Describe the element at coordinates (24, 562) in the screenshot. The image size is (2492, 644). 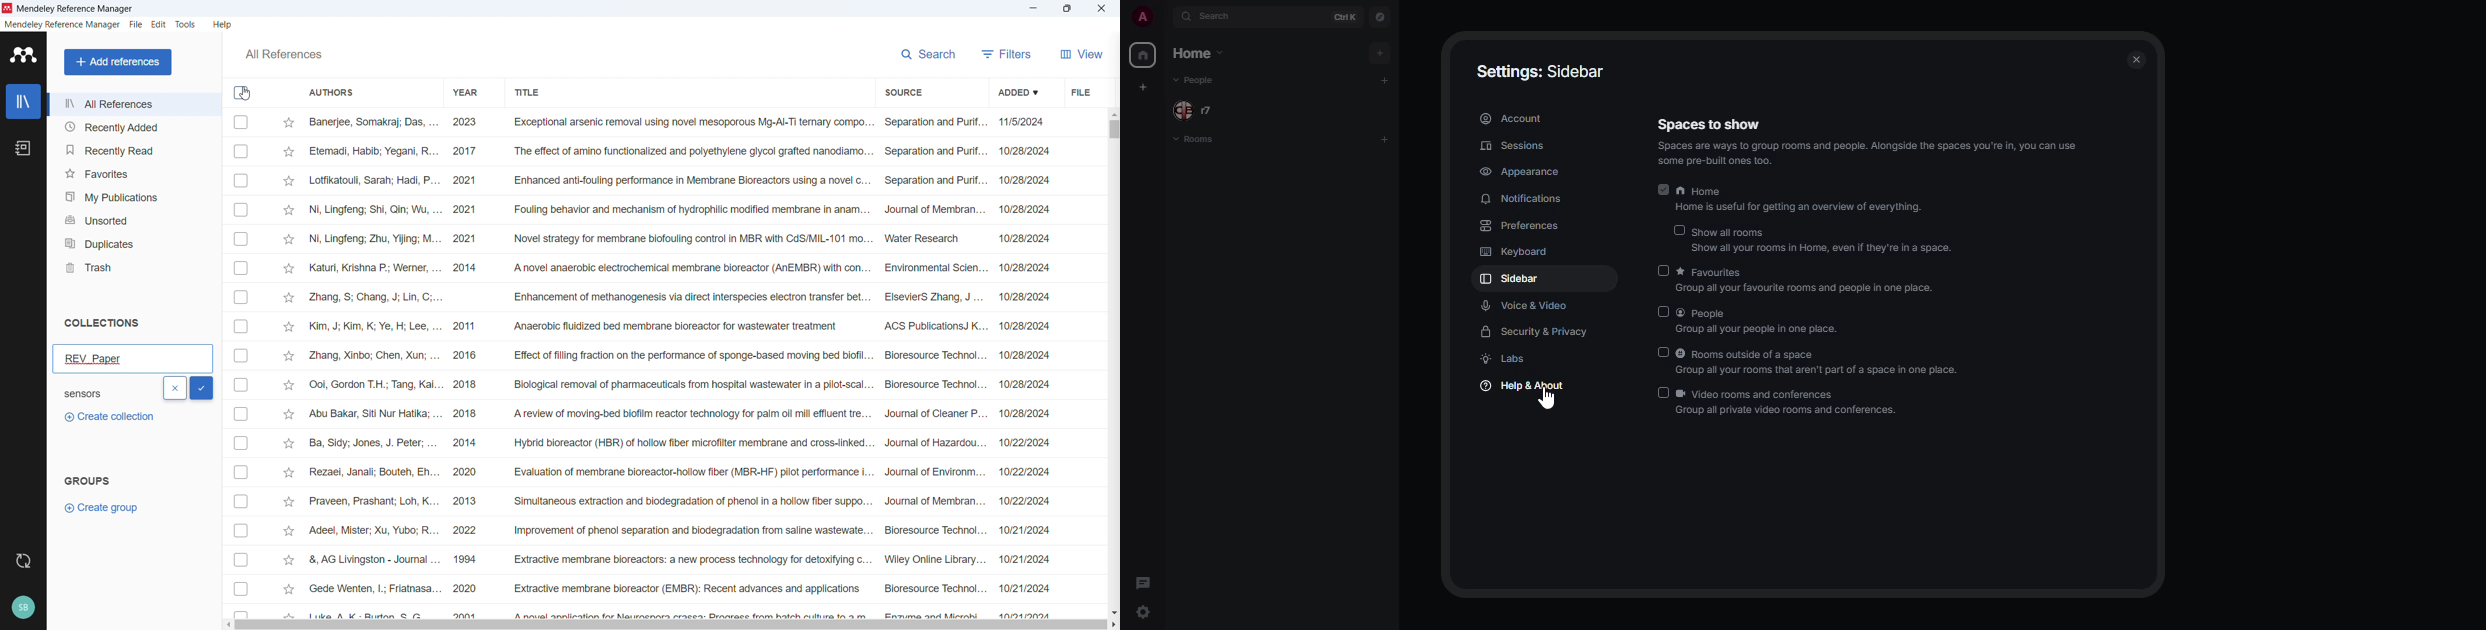
I see `Sync ` at that location.